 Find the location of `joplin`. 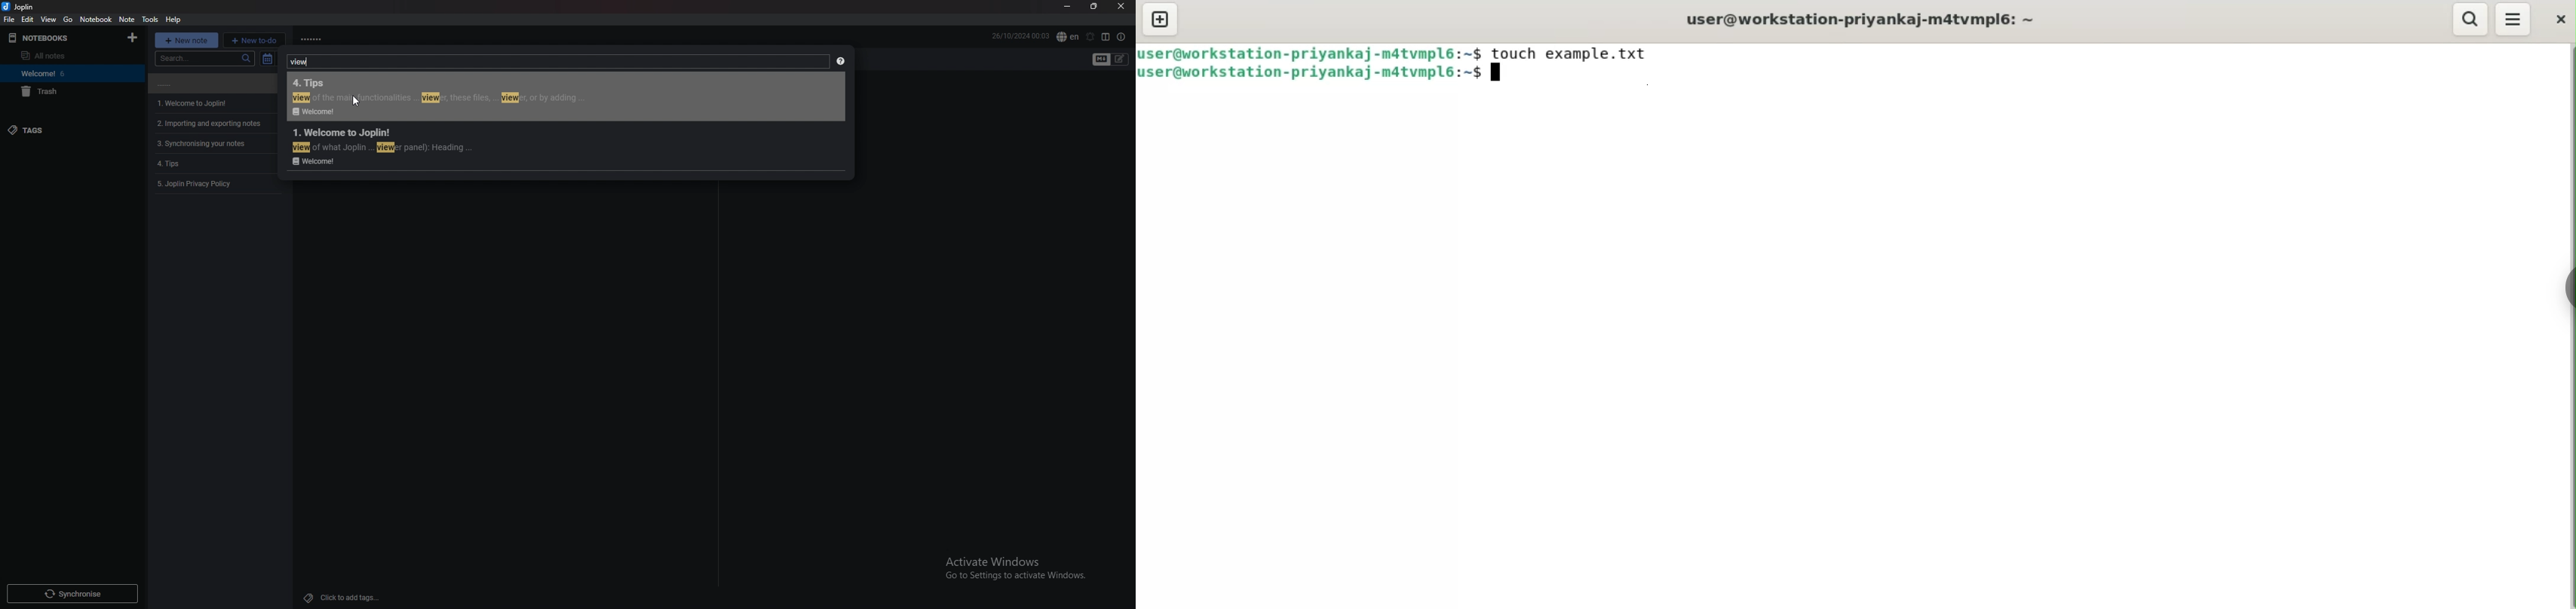

joplin is located at coordinates (21, 7).